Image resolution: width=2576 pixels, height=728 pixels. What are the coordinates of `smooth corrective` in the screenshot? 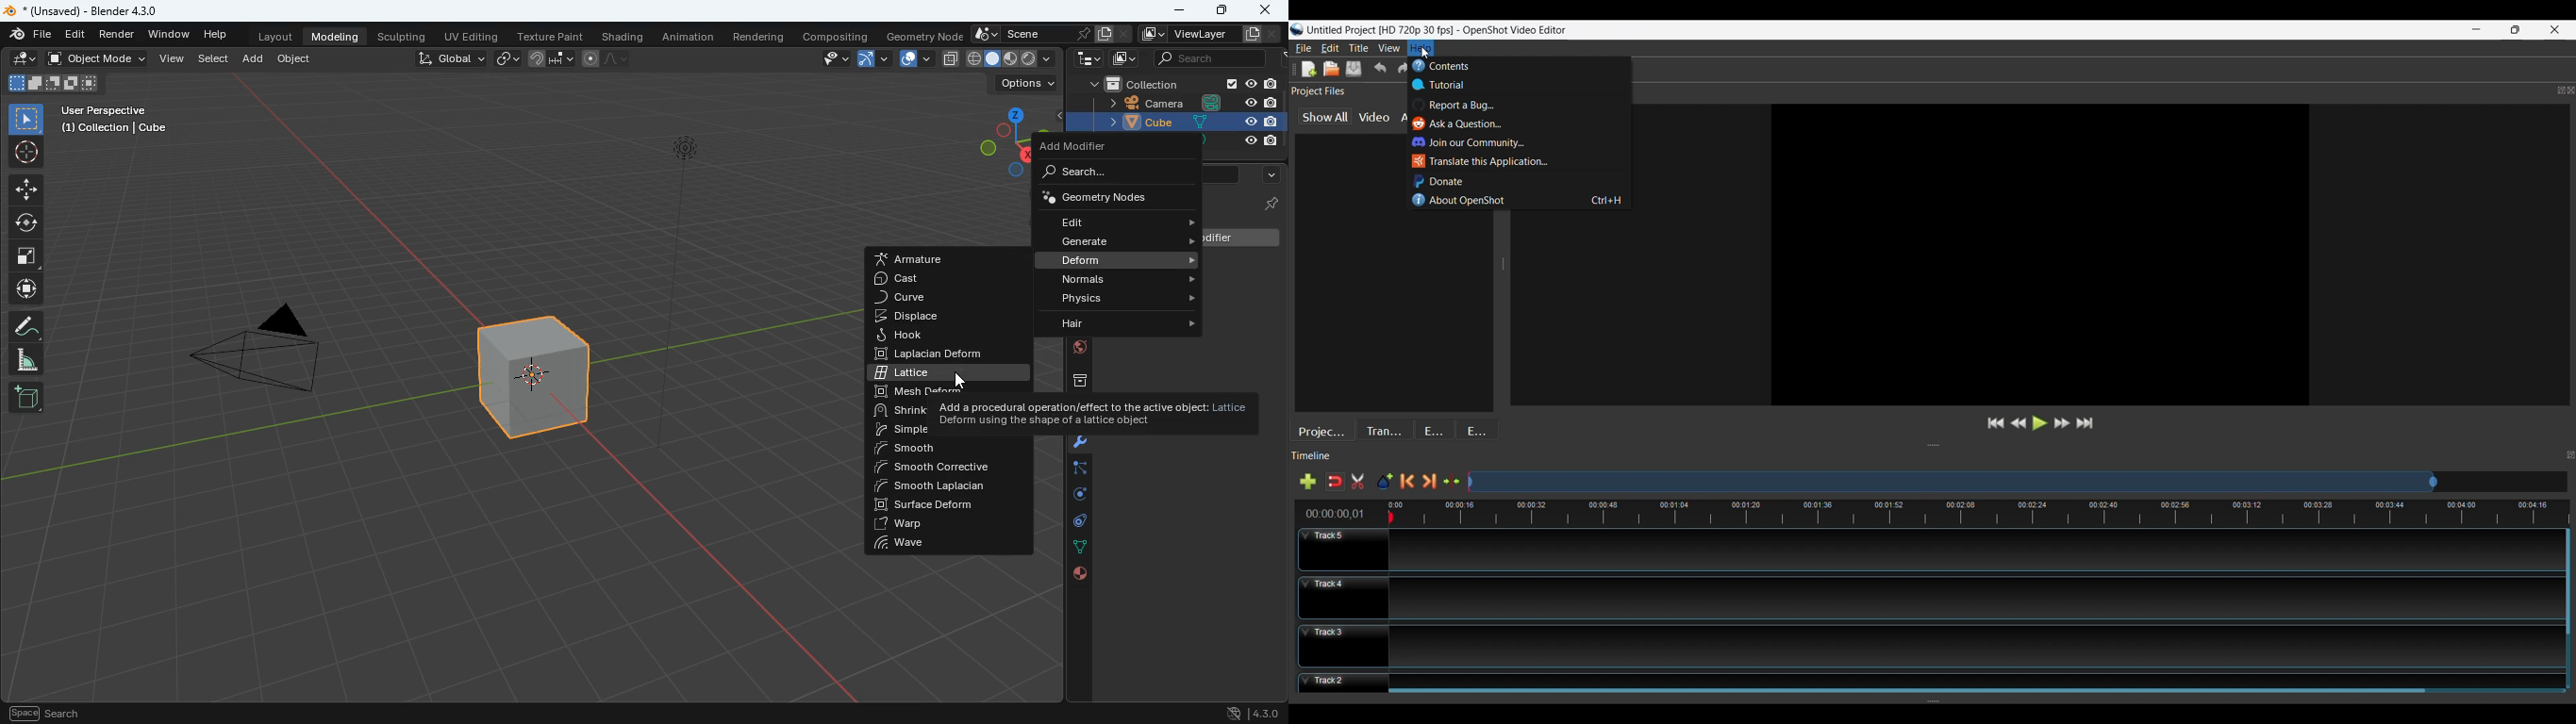 It's located at (944, 469).